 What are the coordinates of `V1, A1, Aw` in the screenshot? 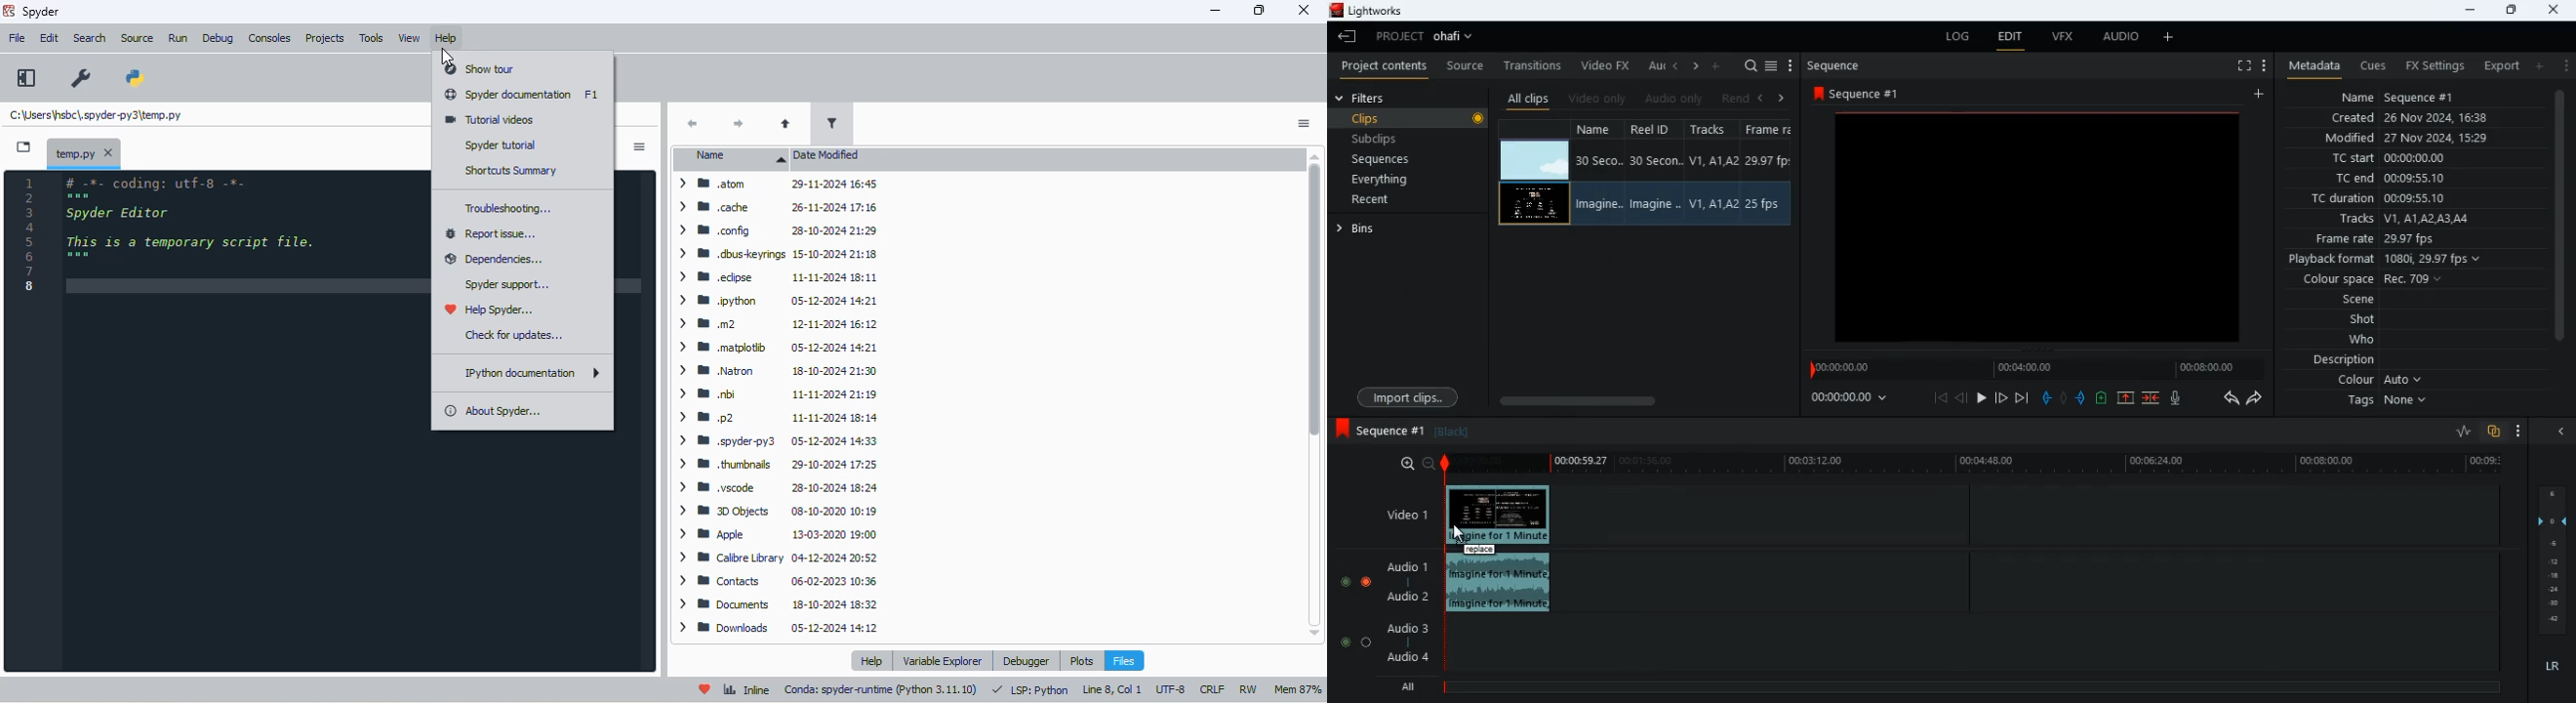 It's located at (1712, 205).